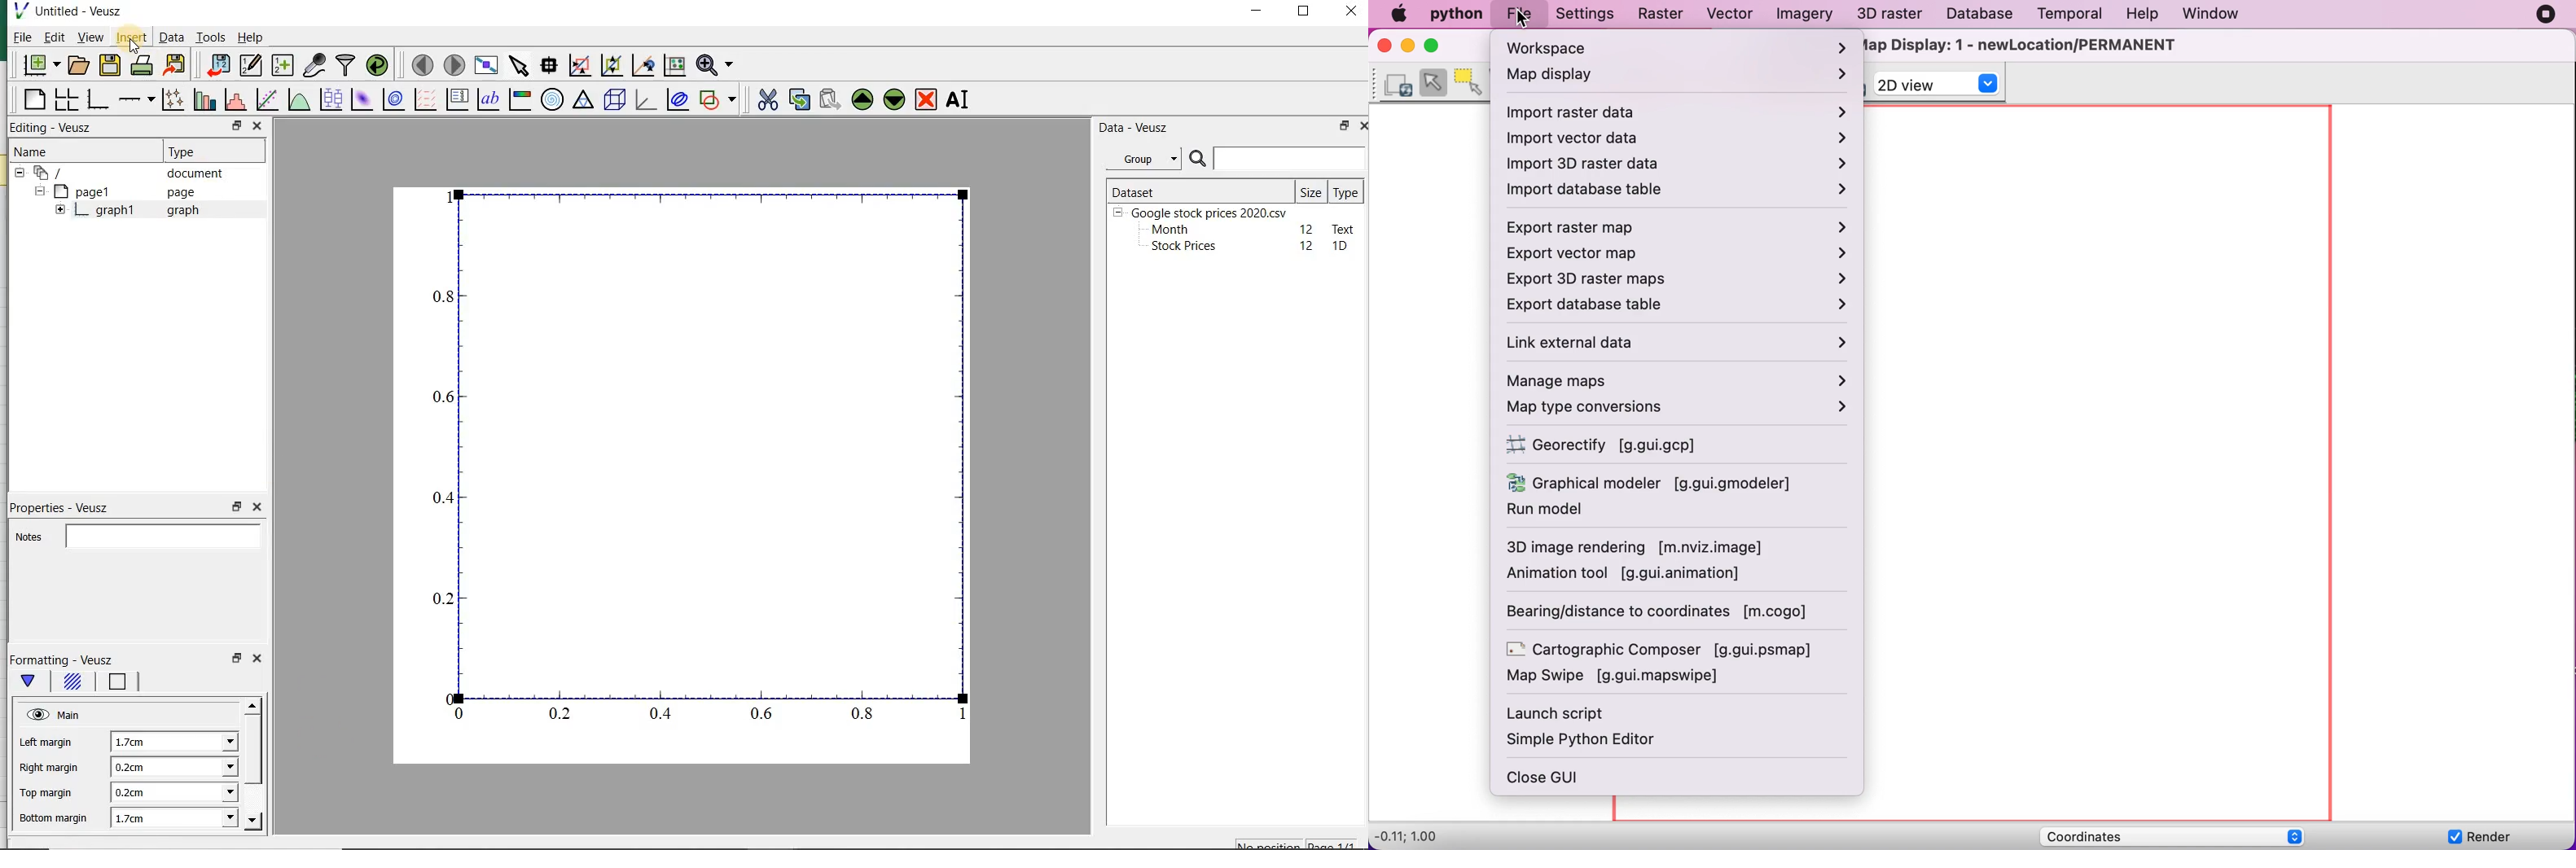  Describe the element at coordinates (328, 101) in the screenshot. I see `plot box plots` at that location.